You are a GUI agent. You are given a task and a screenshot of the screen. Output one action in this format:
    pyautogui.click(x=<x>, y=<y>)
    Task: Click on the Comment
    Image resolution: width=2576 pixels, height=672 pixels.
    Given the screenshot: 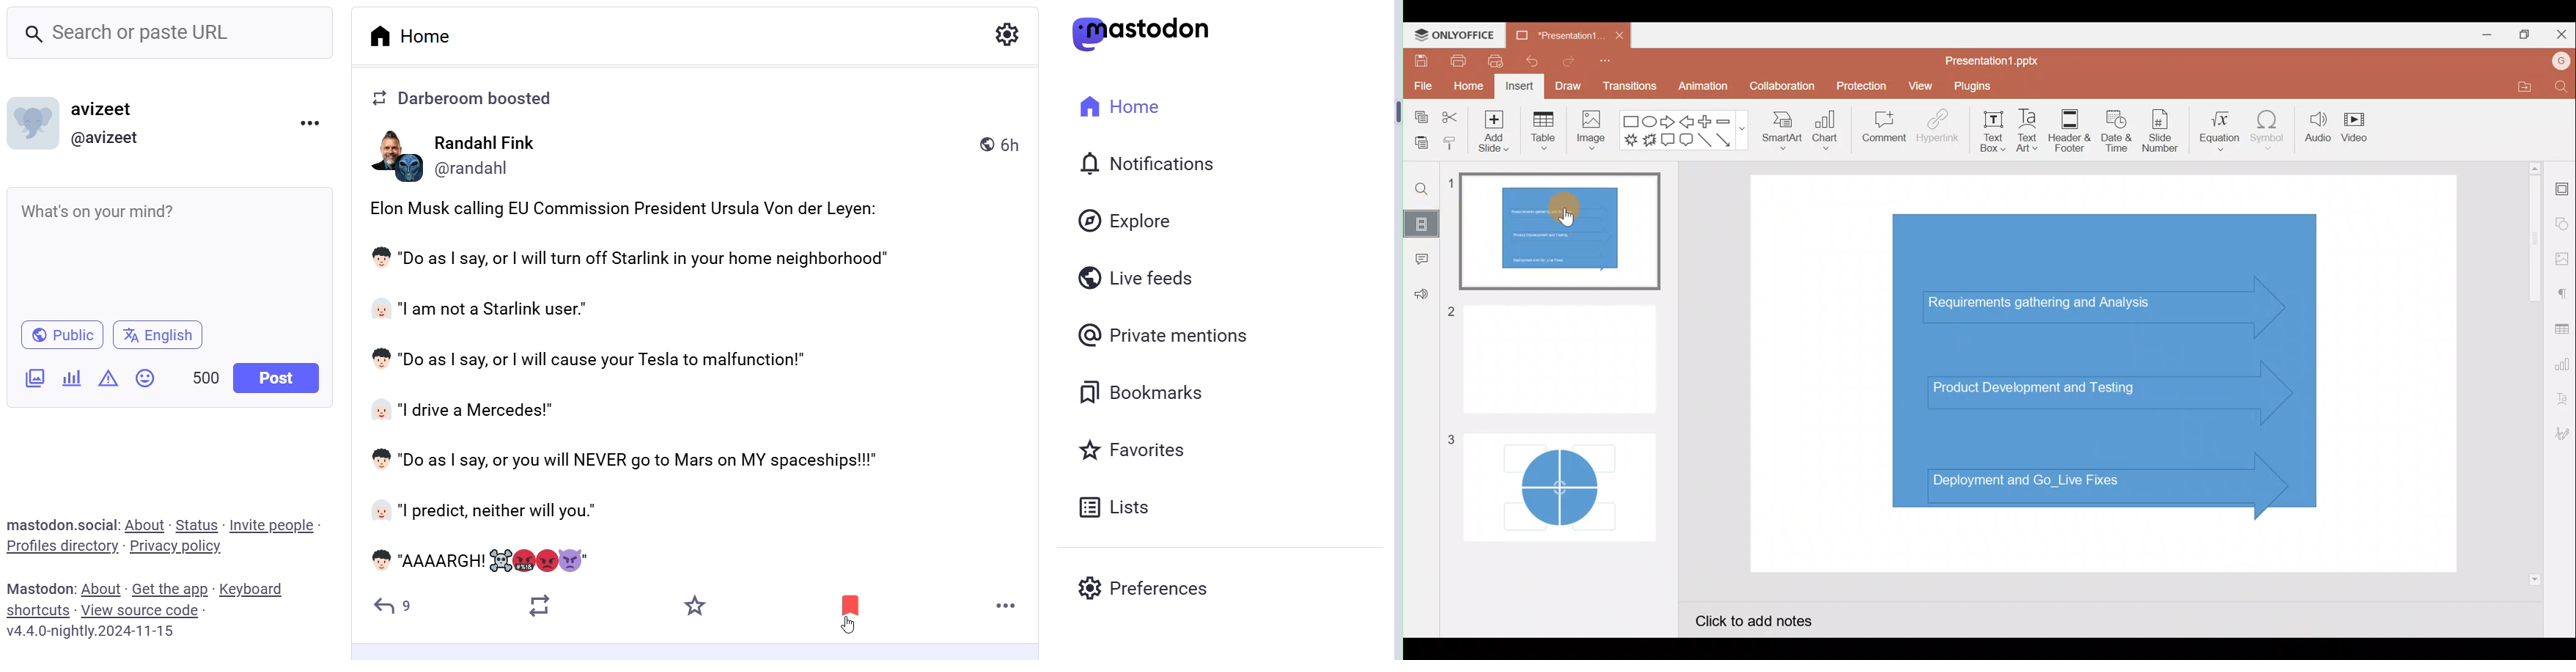 What is the action you would take?
    pyautogui.click(x=1880, y=128)
    